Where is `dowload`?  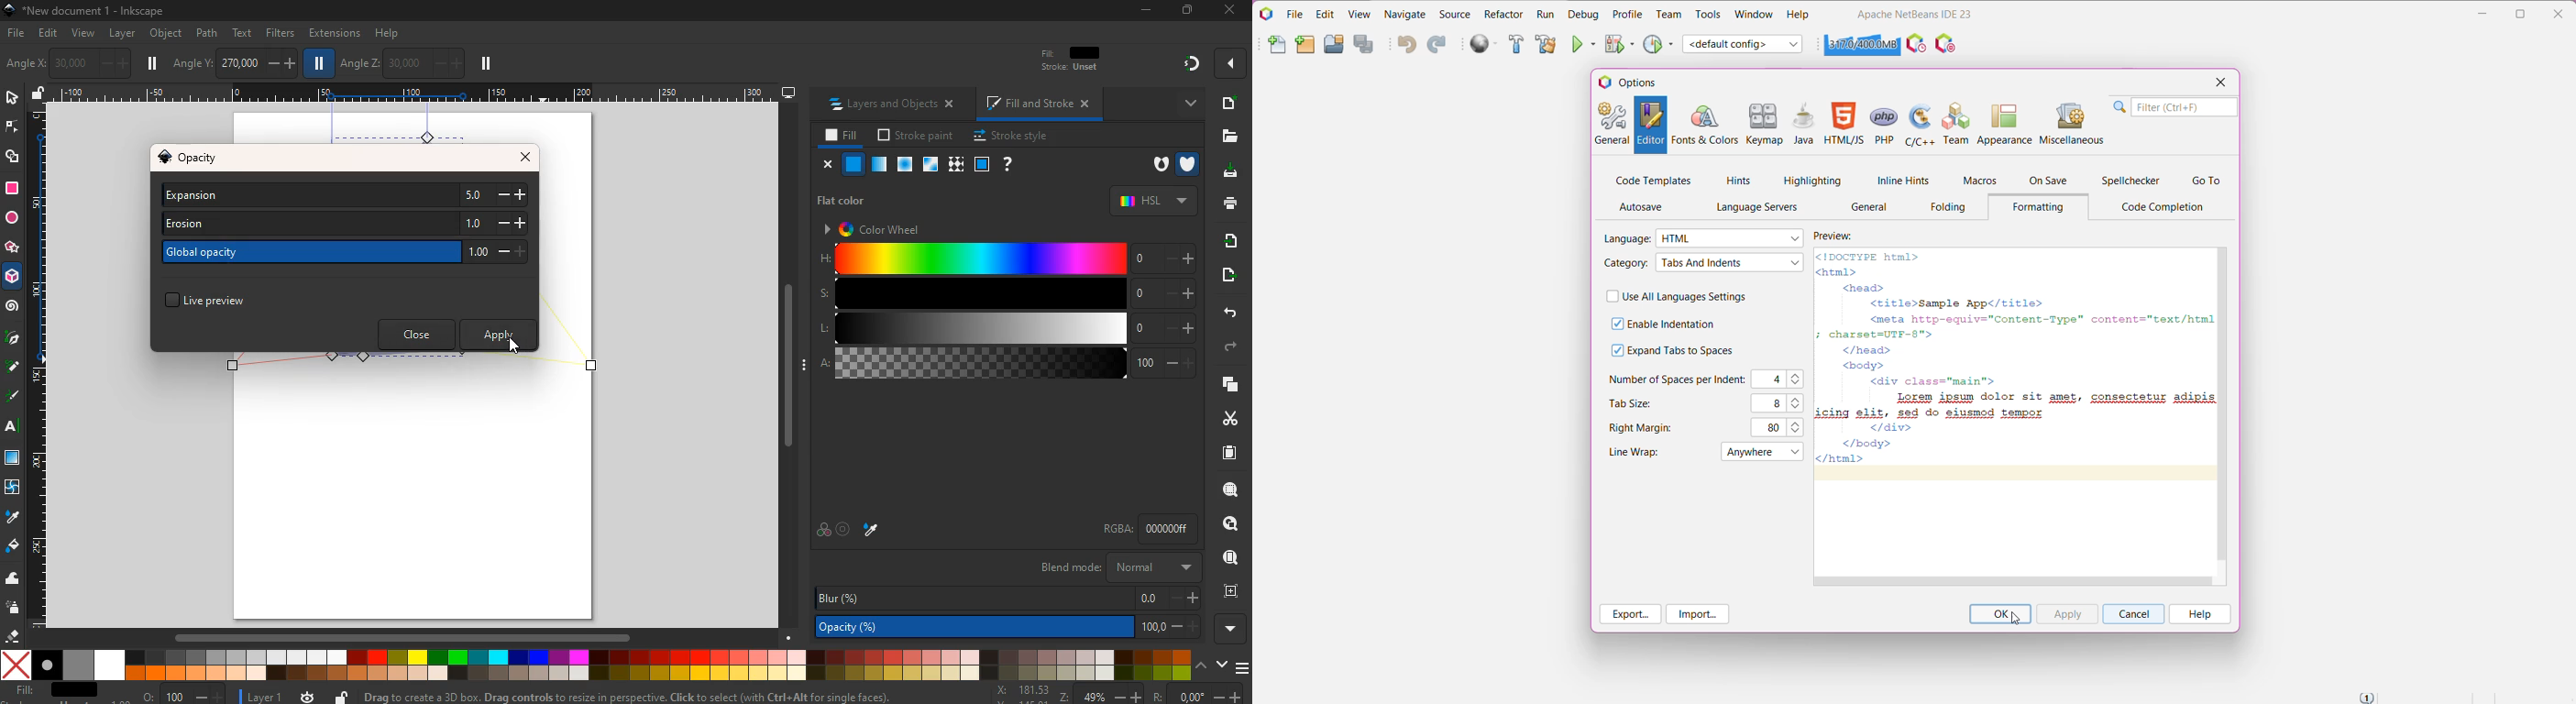
dowload is located at coordinates (1227, 171).